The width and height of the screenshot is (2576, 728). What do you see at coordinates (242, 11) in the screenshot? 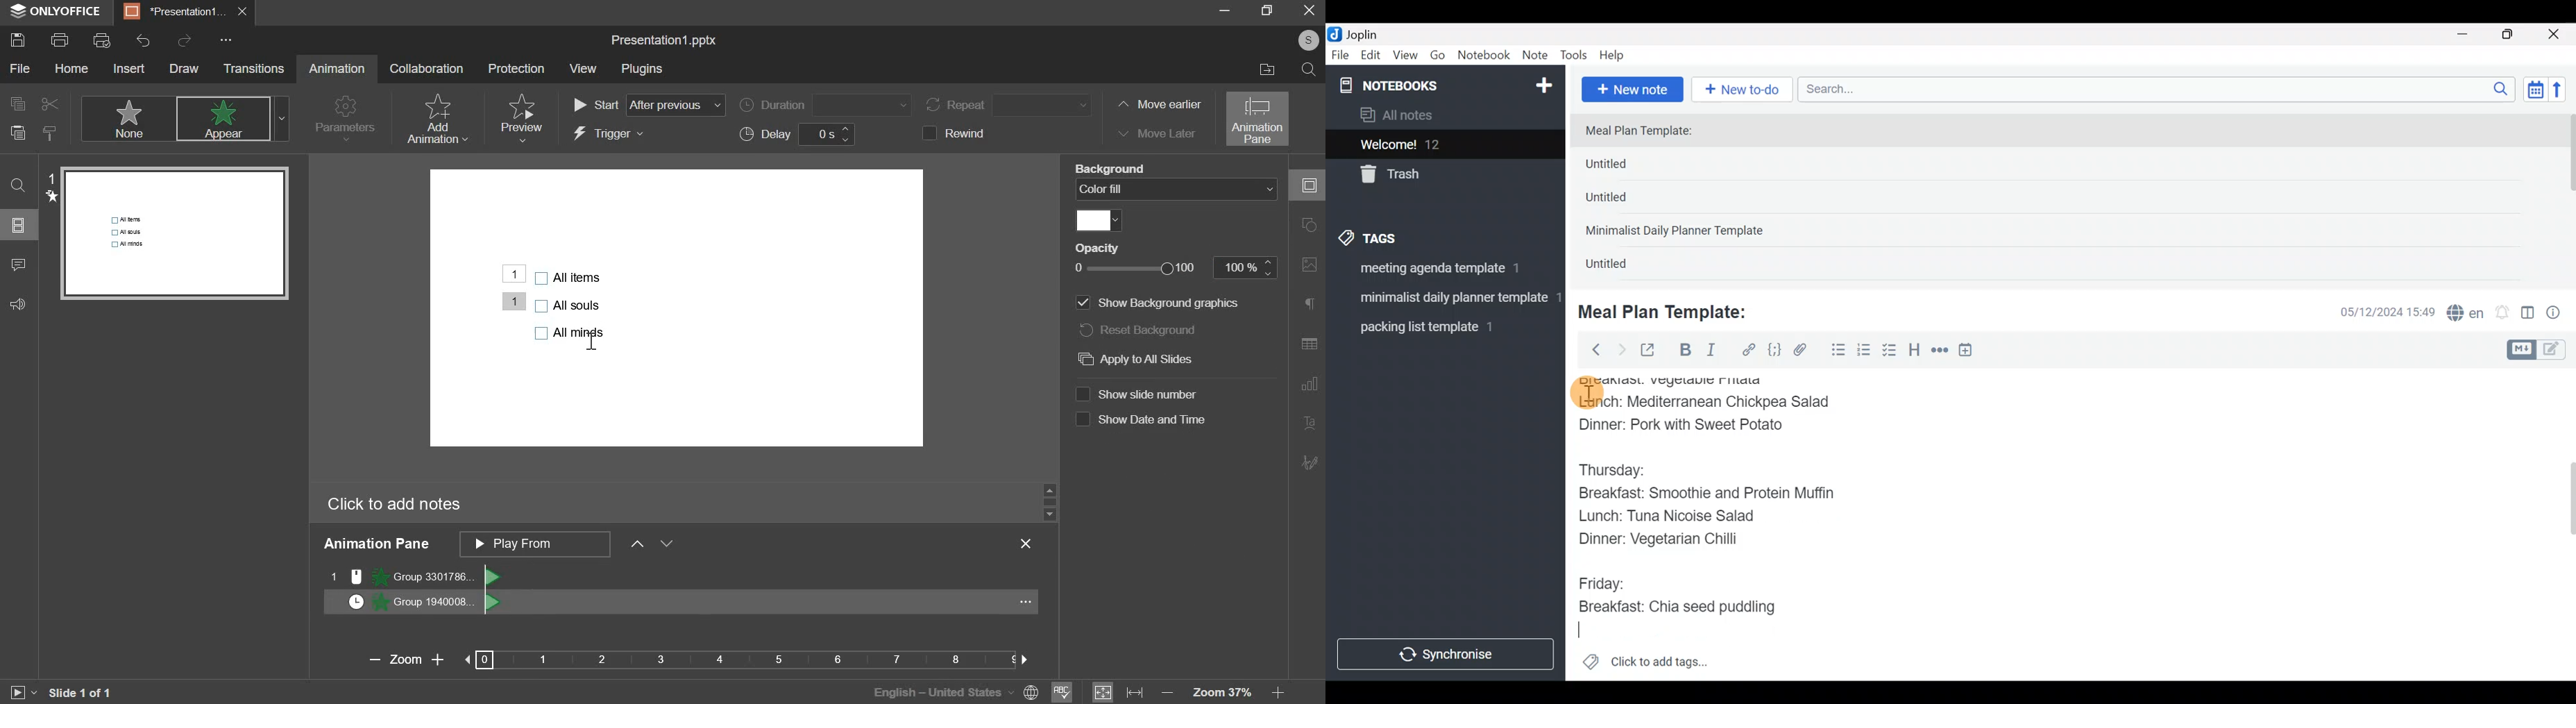
I see `exit` at bounding box center [242, 11].